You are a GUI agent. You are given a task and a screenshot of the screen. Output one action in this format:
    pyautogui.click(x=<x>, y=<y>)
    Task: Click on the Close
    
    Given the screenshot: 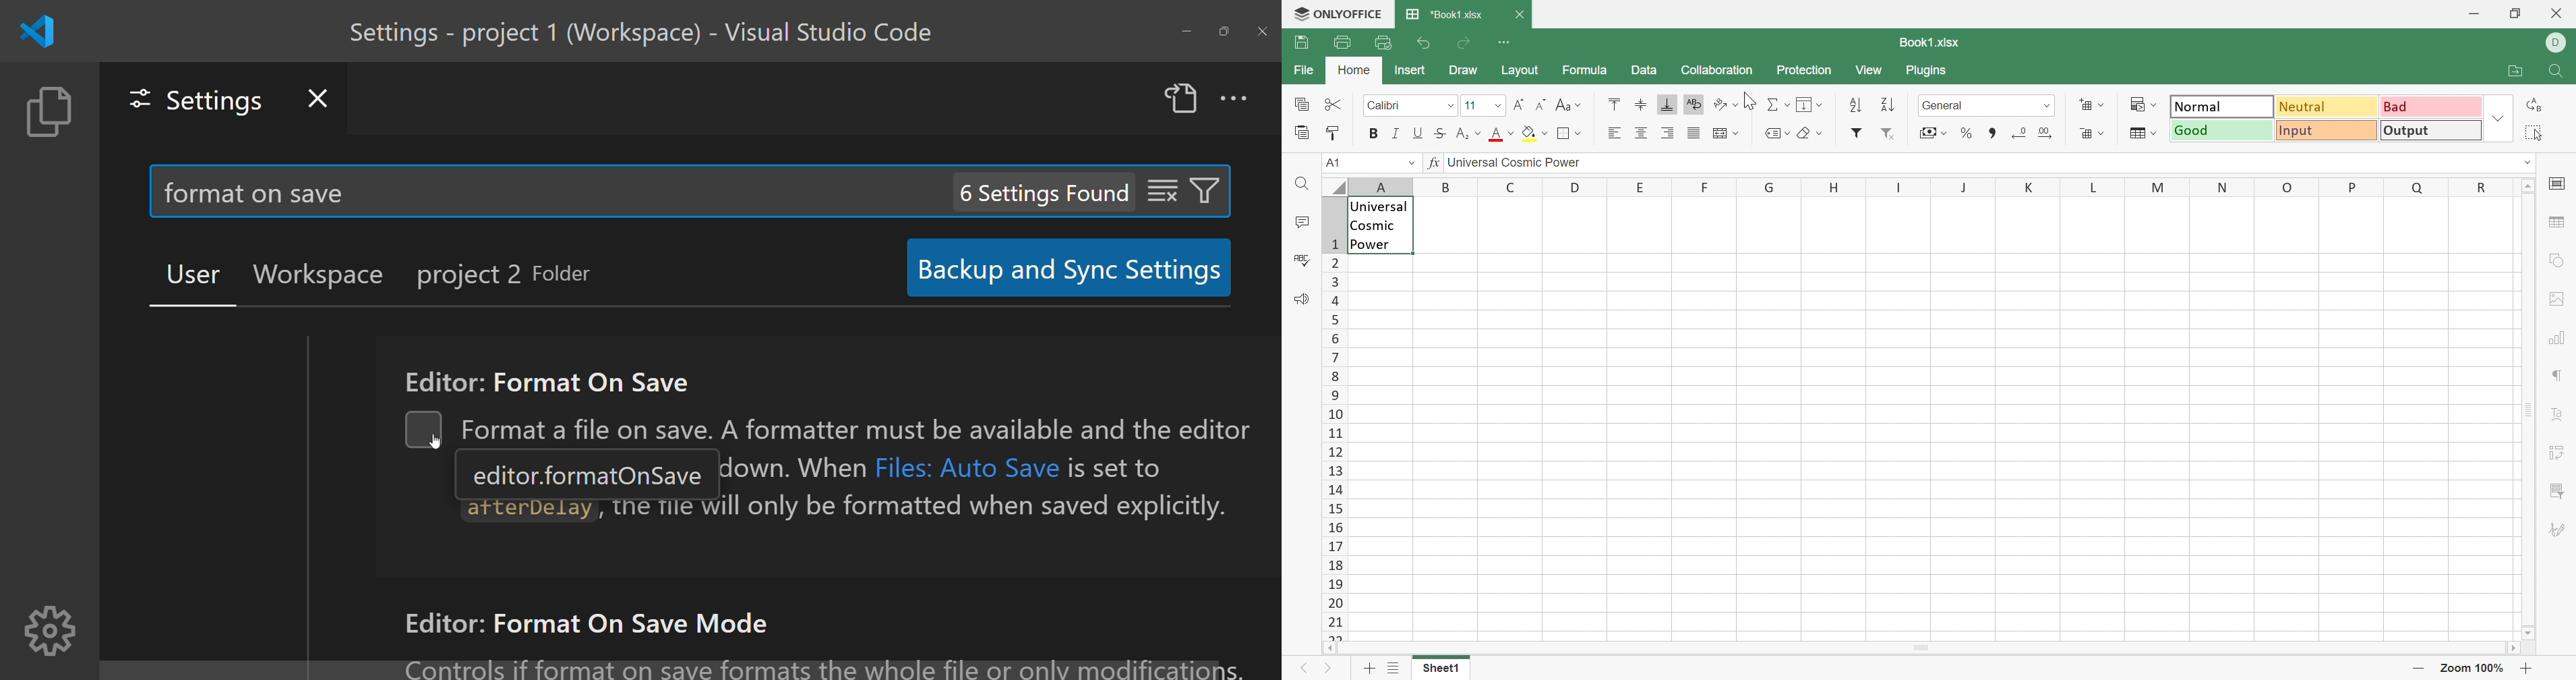 What is the action you would take?
    pyautogui.click(x=2560, y=12)
    